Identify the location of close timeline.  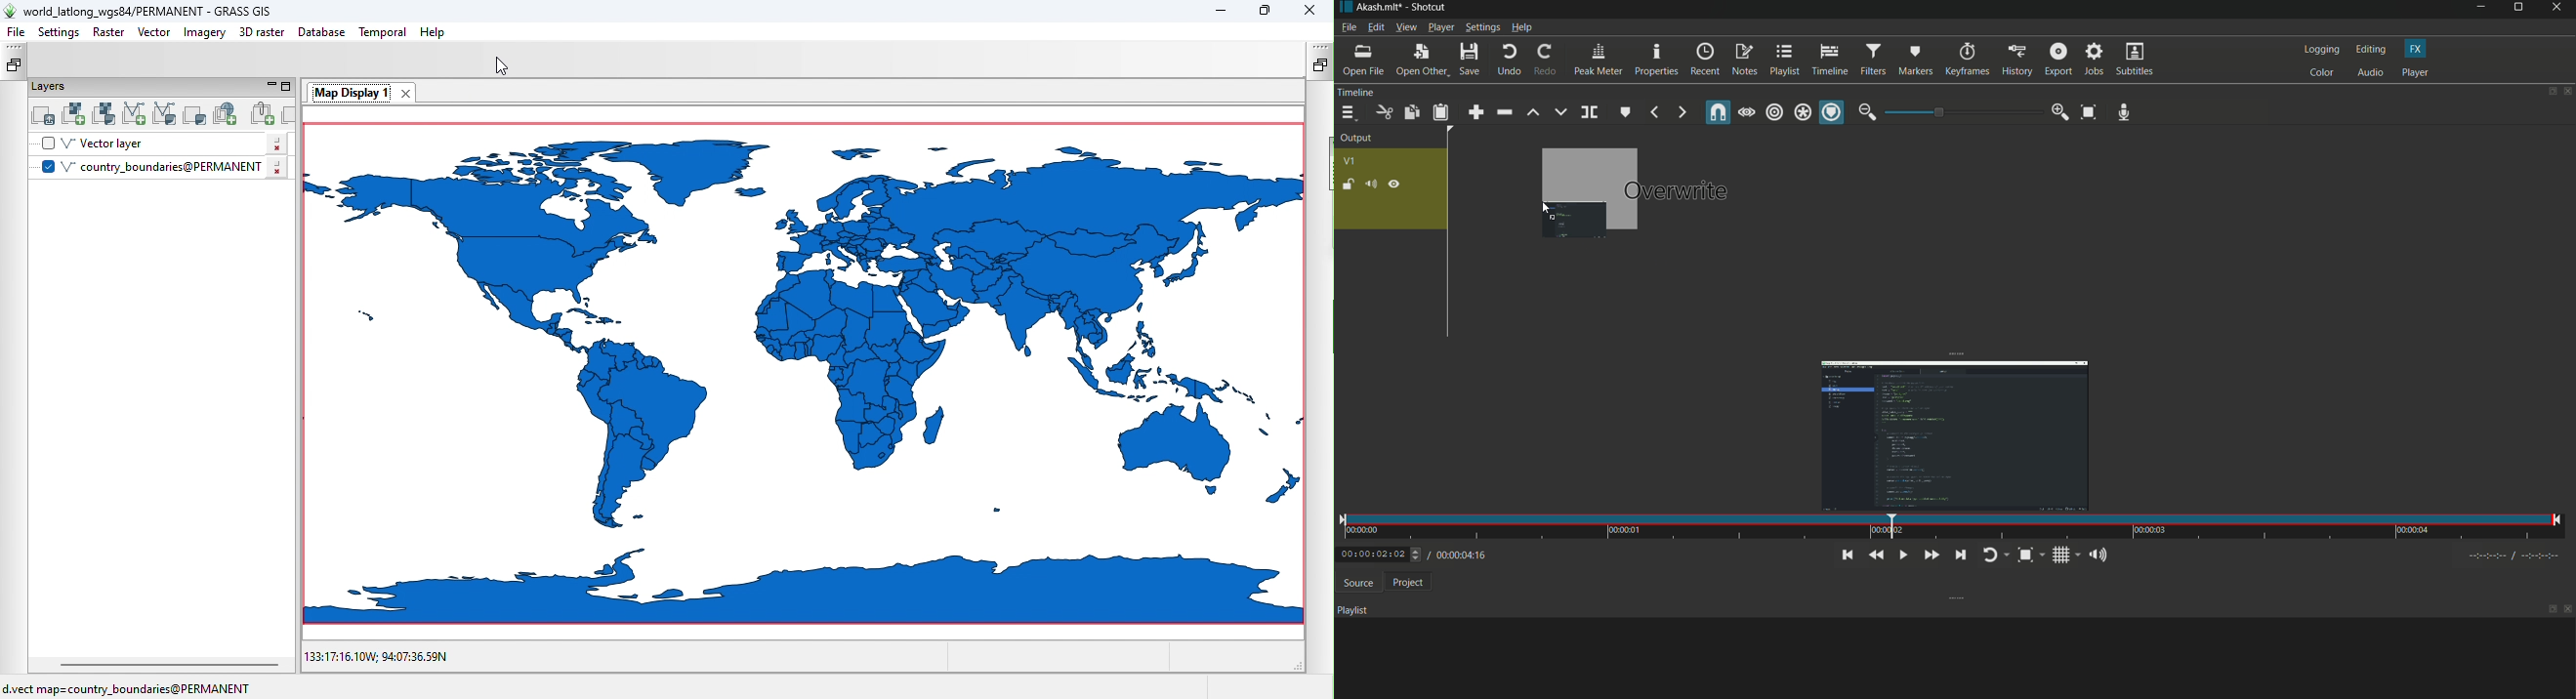
(2569, 91).